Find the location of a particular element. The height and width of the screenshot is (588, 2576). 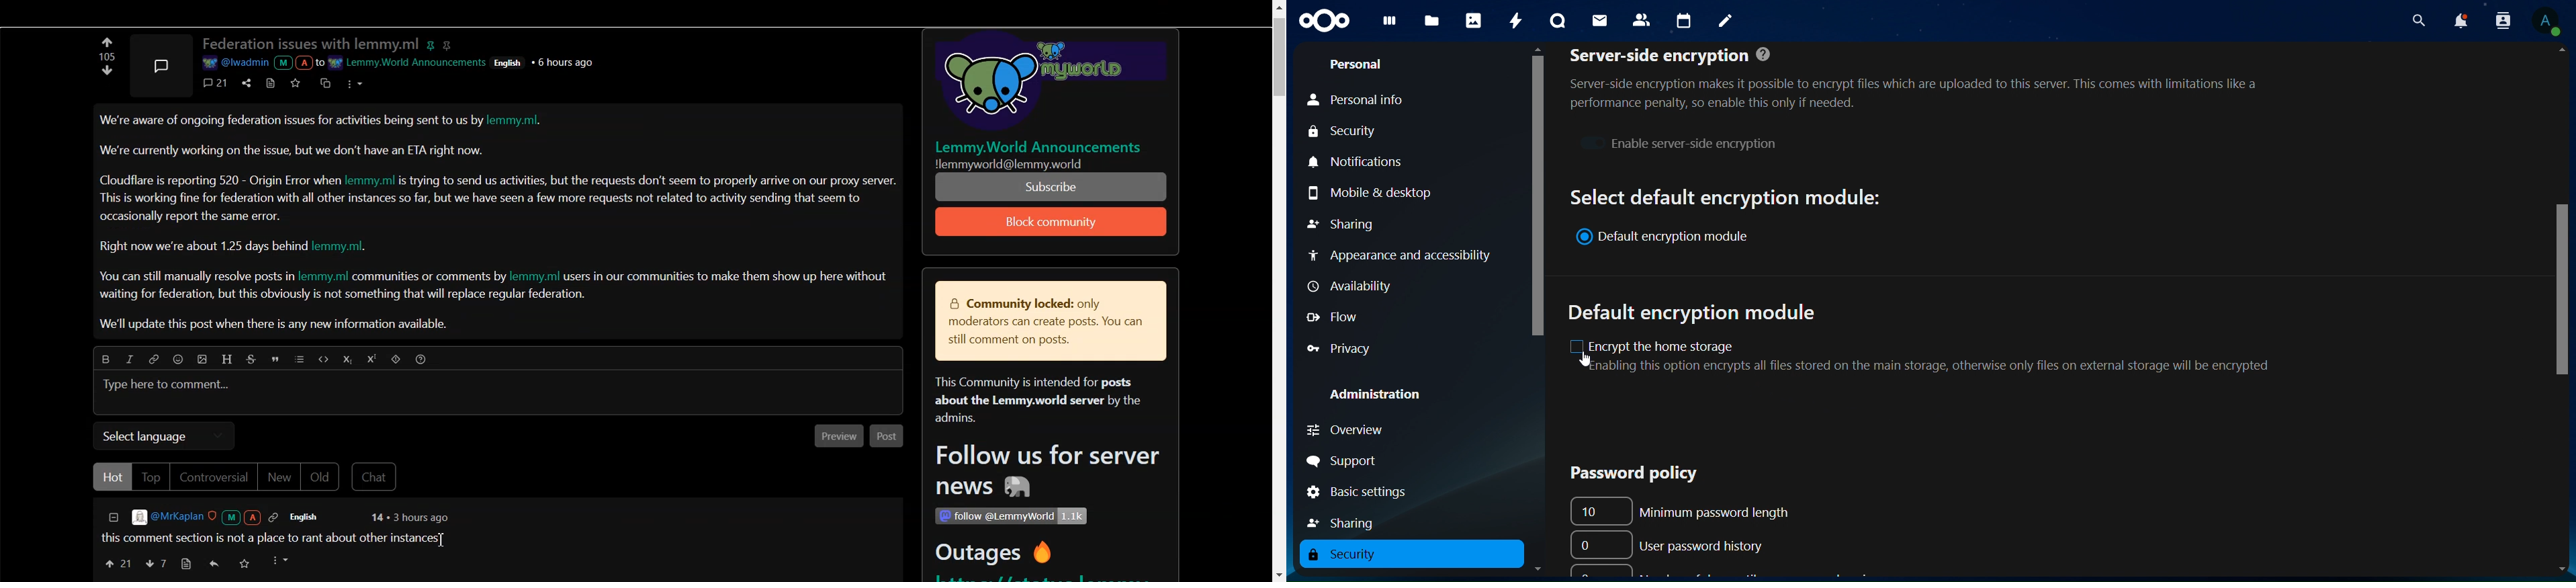

 is located at coordinates (1043, 84).